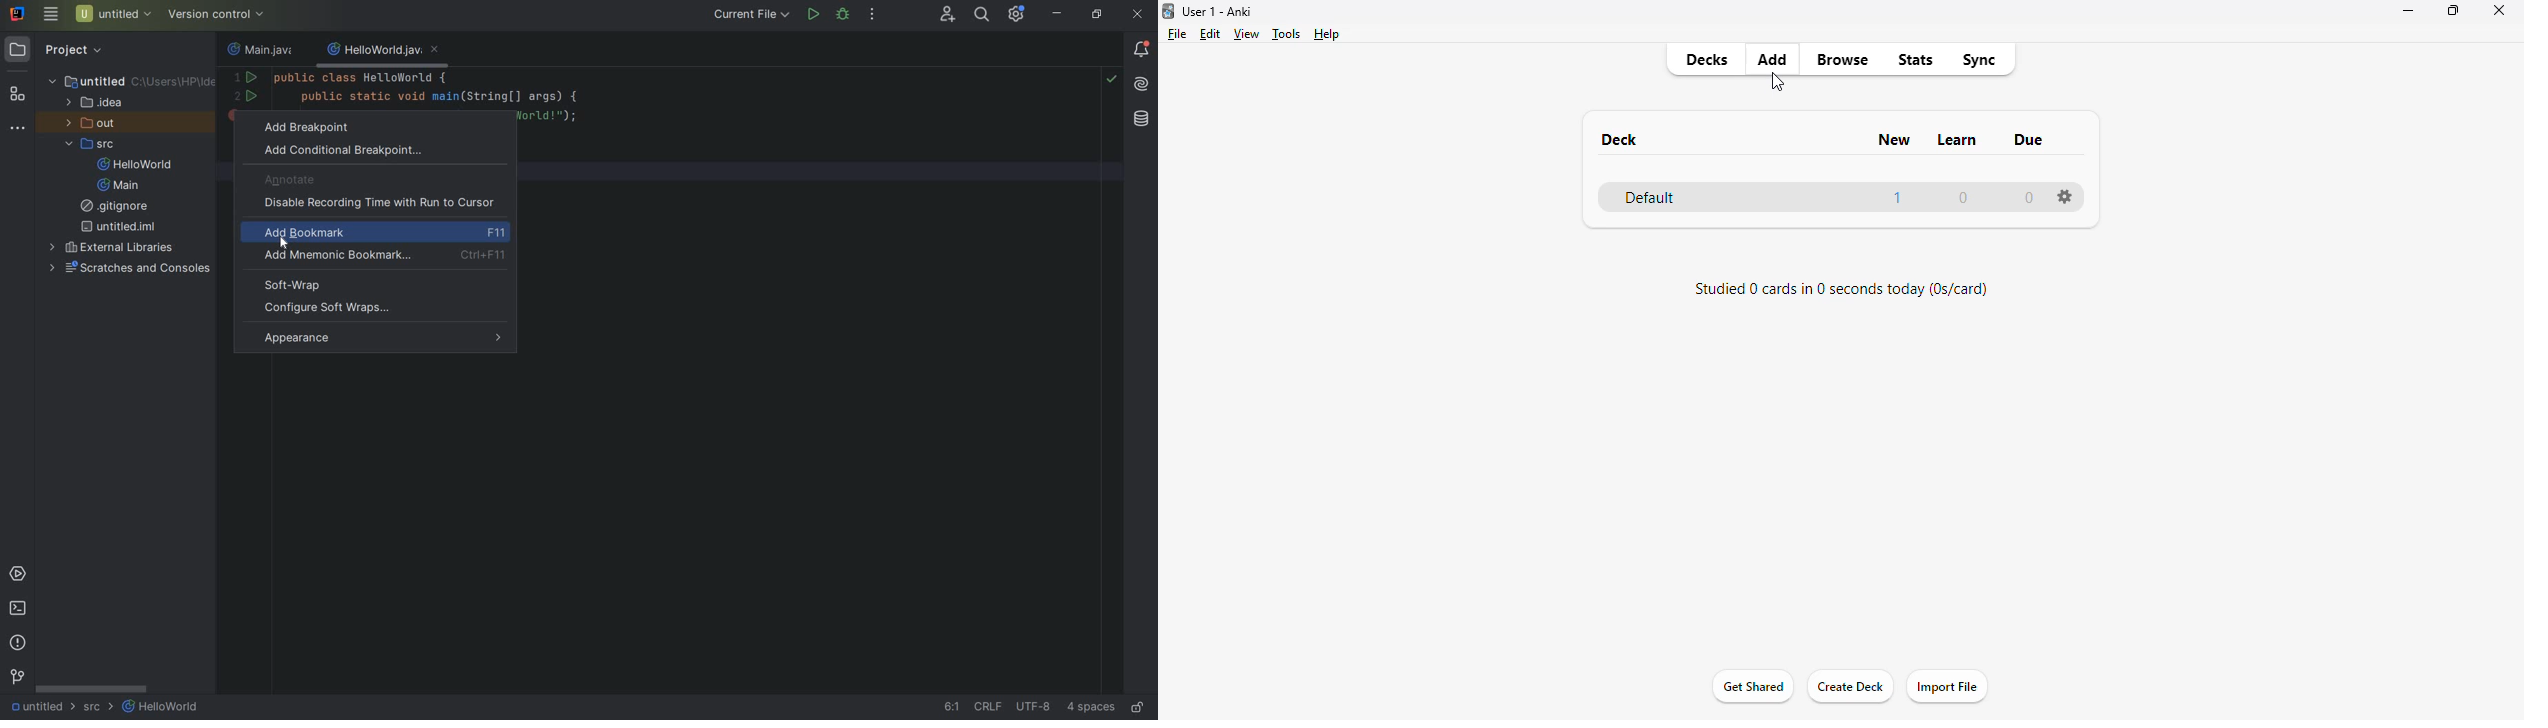 This screenshot has height=728, width=2548. I want to click on get started, so click(1753, 686).